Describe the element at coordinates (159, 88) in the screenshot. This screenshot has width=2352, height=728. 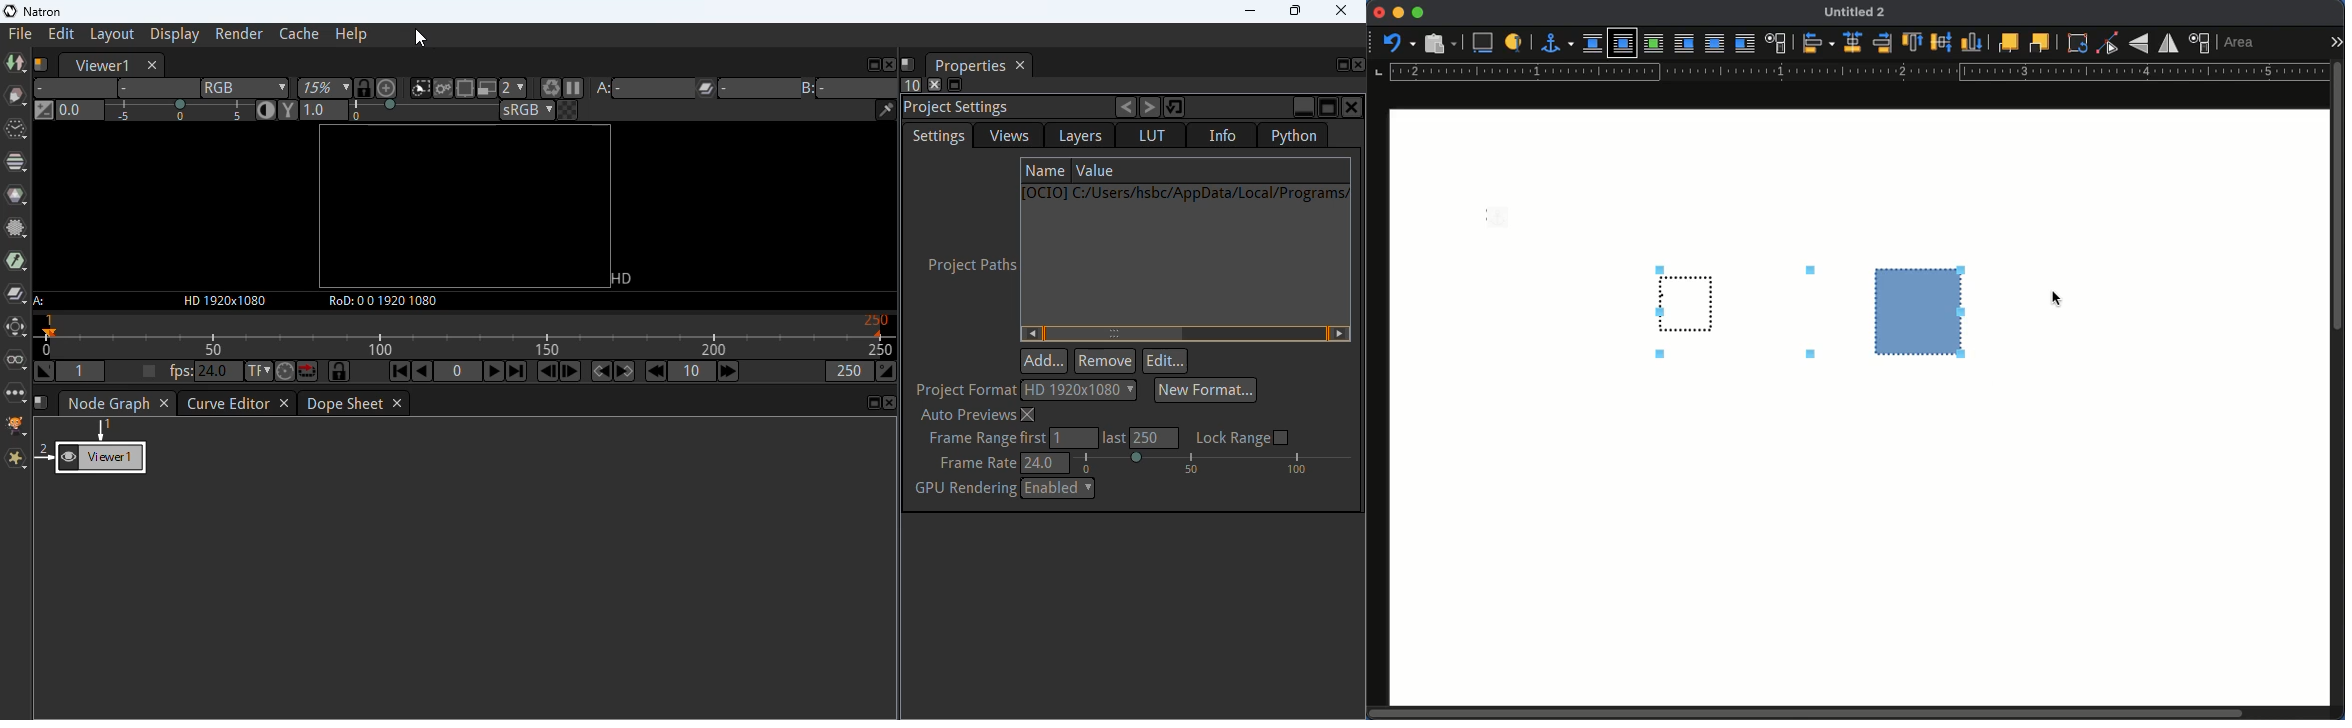
I see `alpha channel` at that location.